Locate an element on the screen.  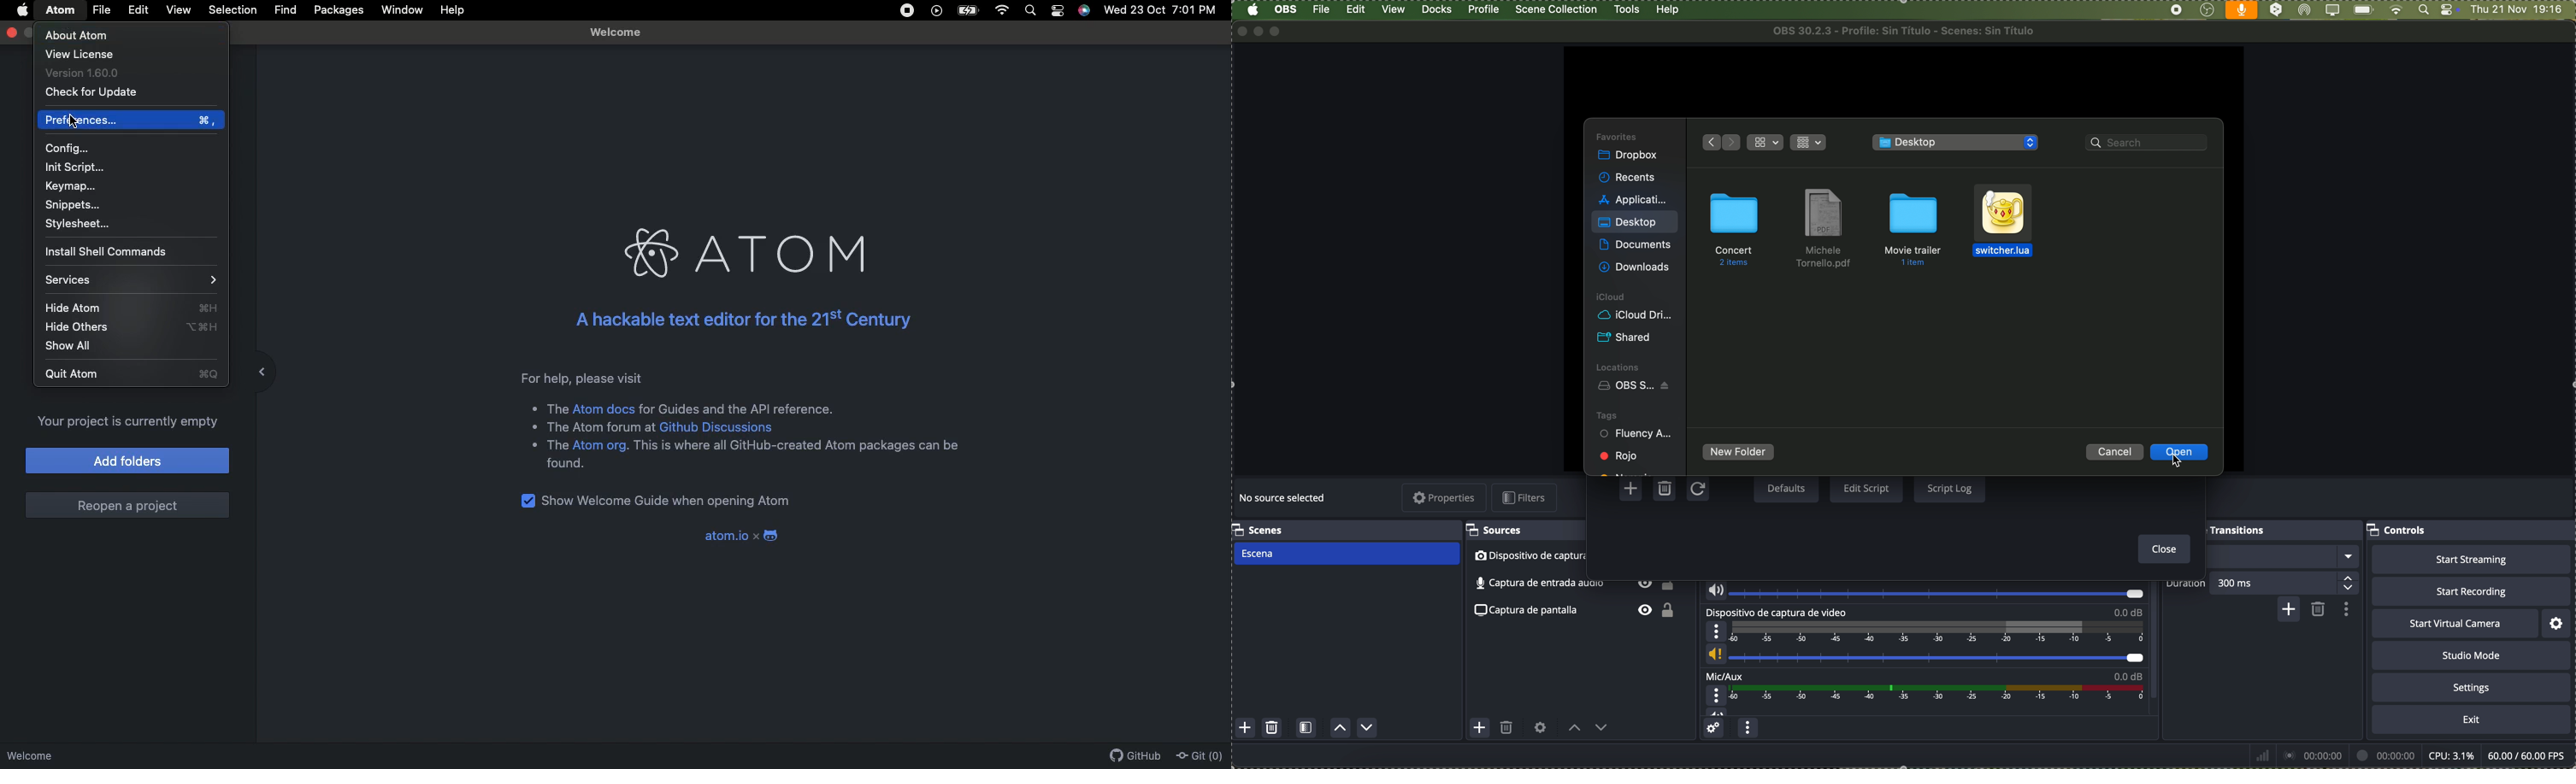
controls is located at coordinates (2449, 10).